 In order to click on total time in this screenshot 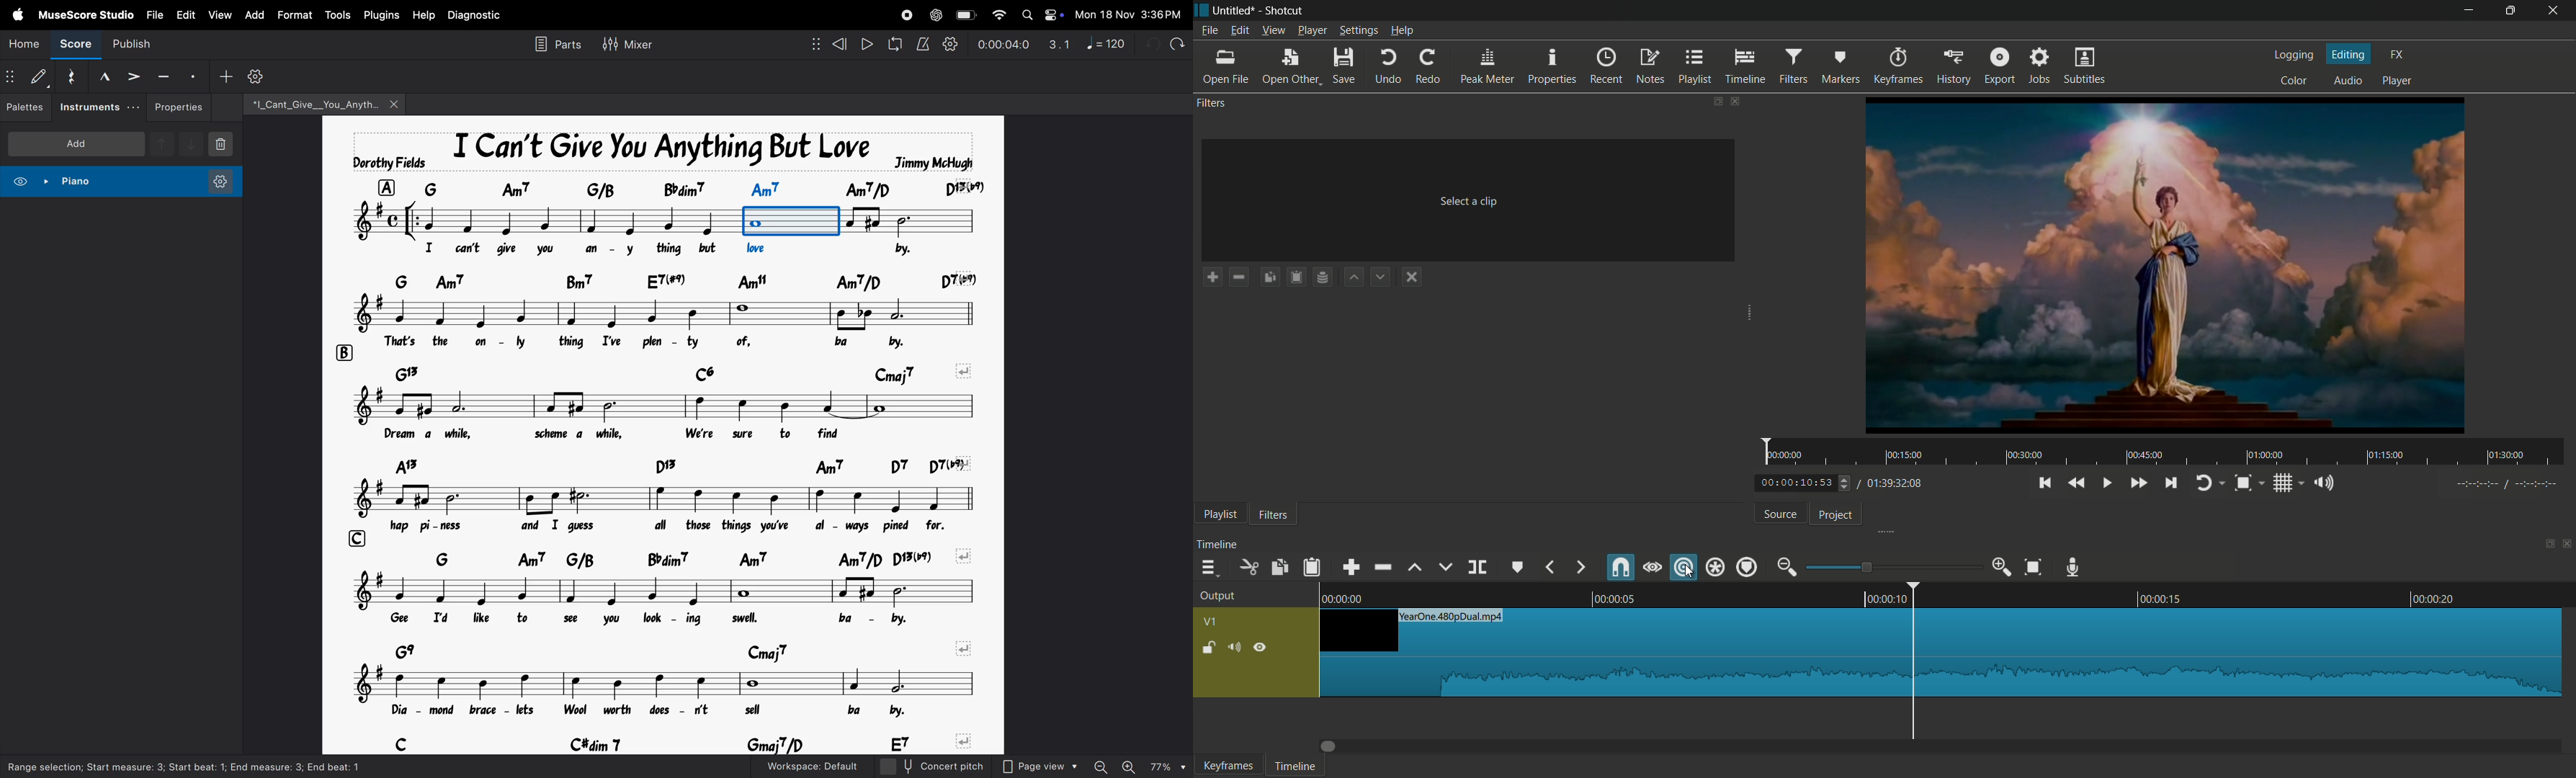, I will do `click(1895, 485)`.